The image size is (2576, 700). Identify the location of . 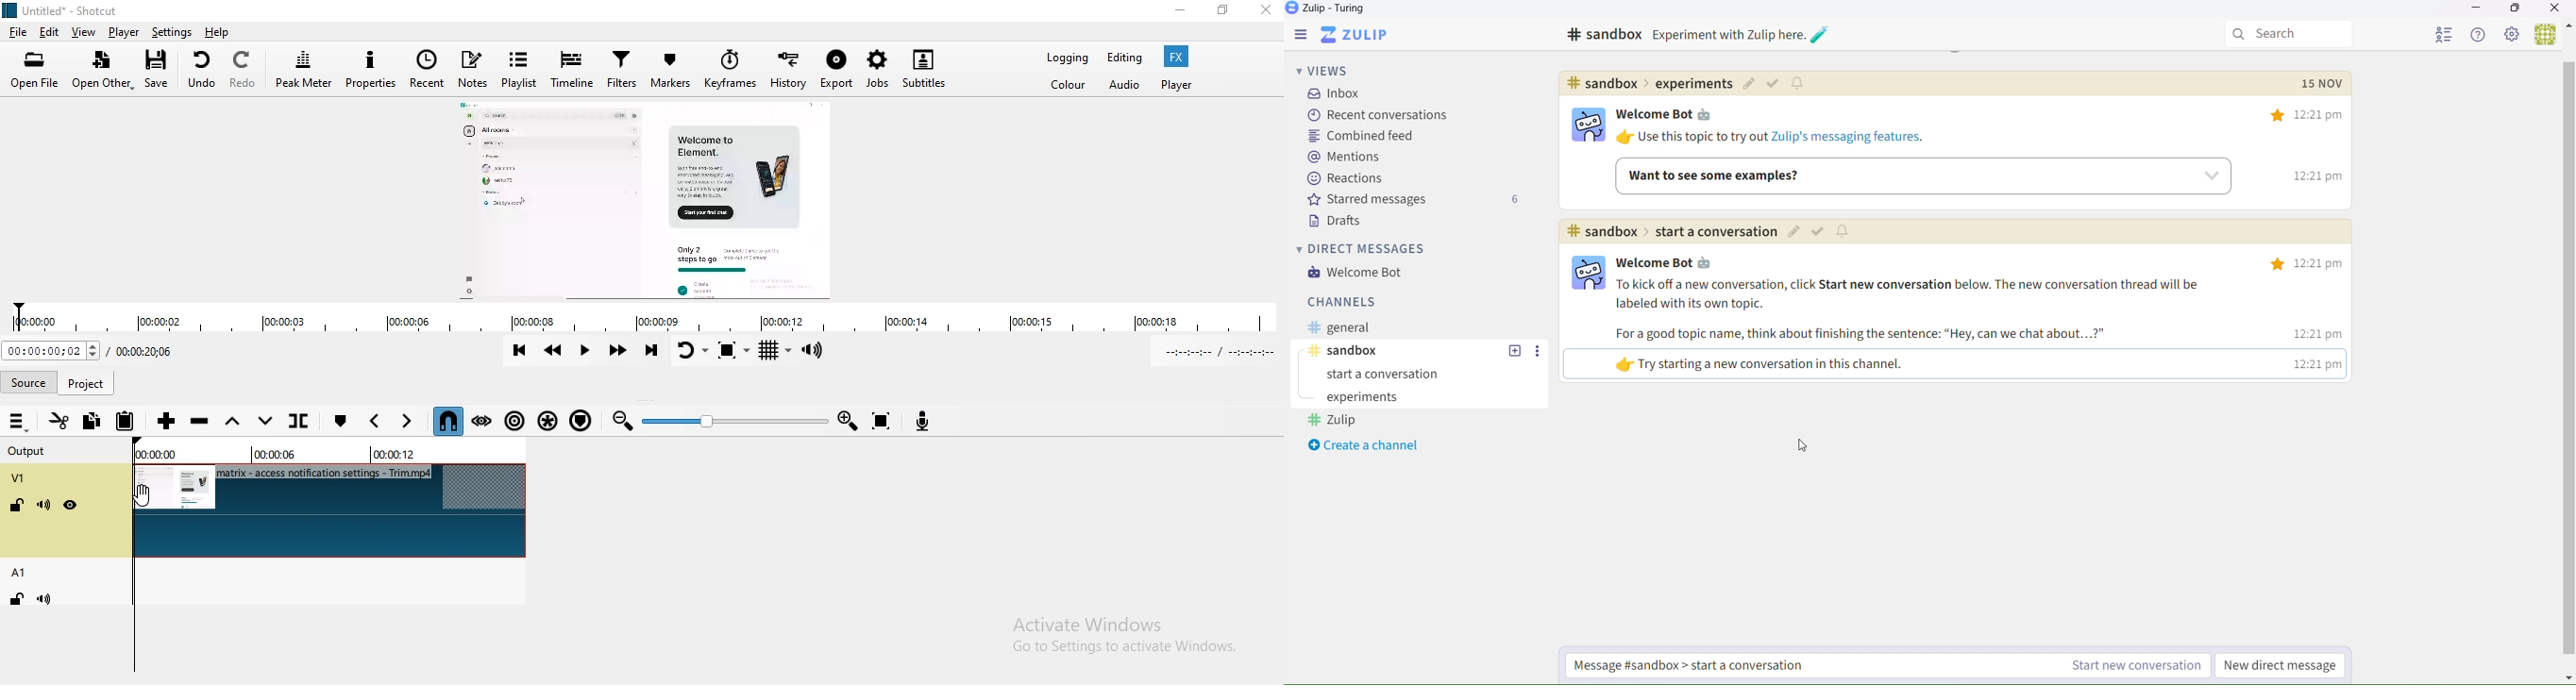
(2322, 82).